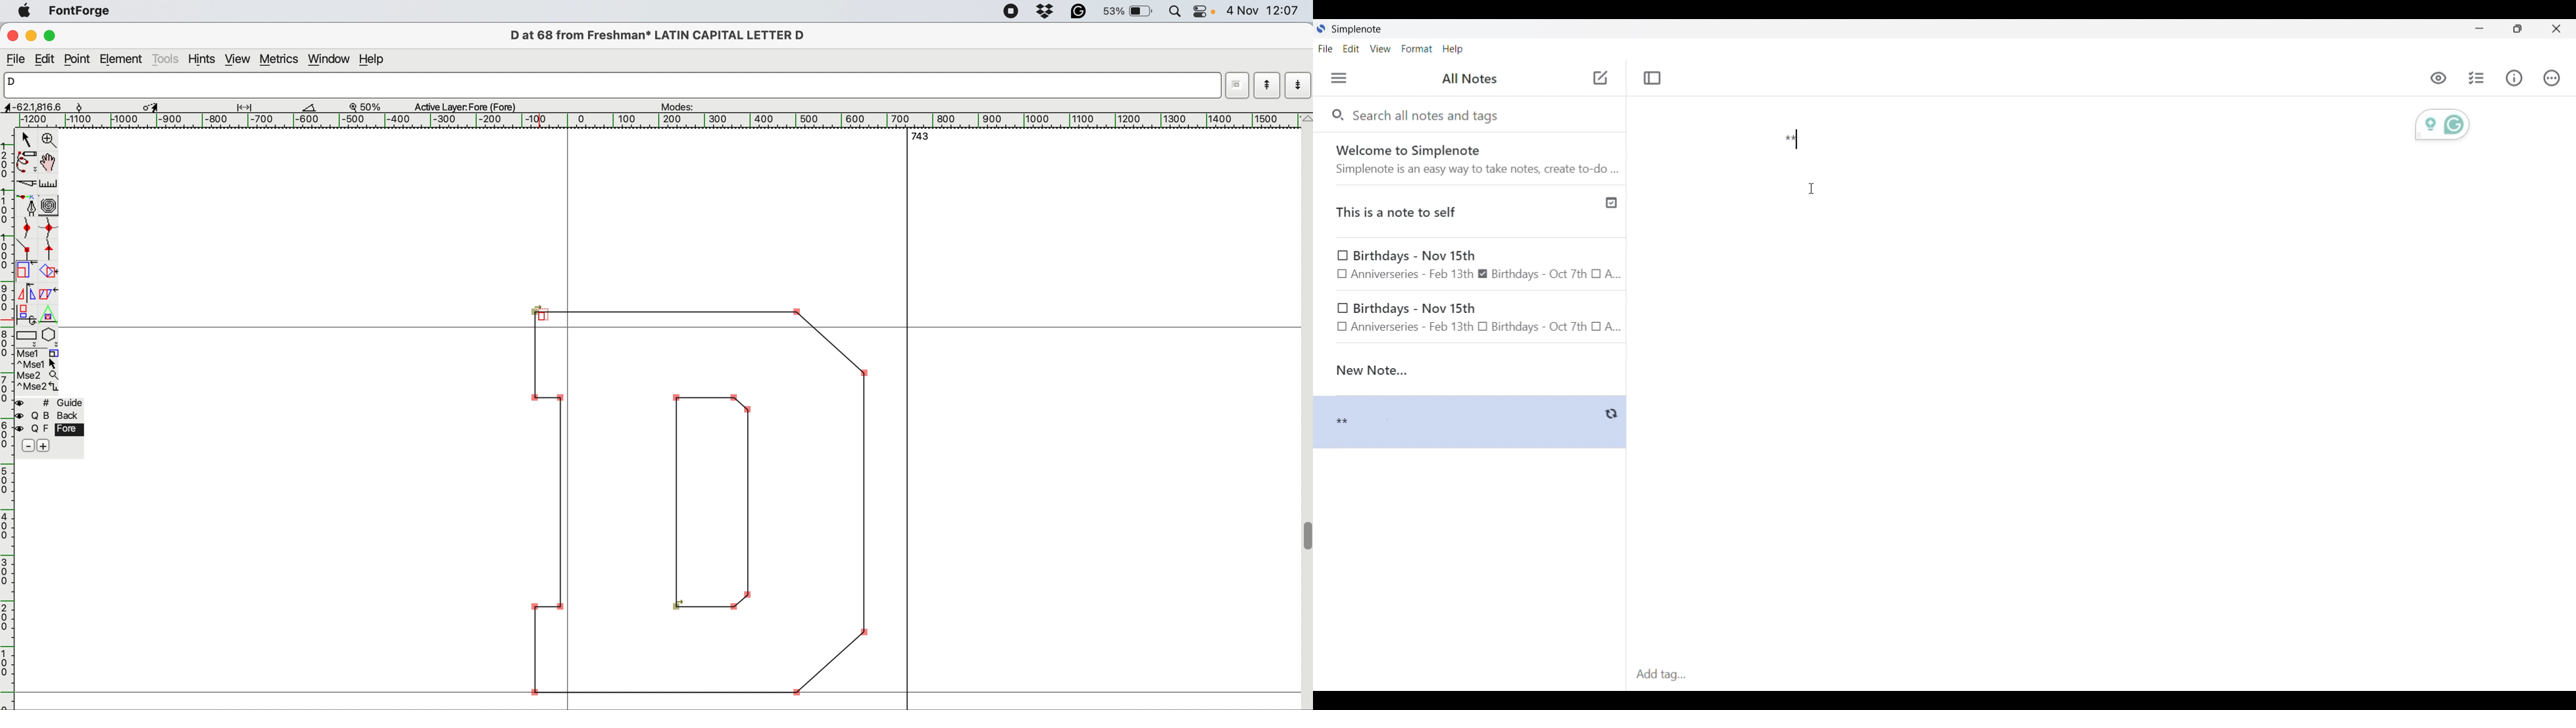 The image size is (2576, 728). Describe the element at coordinates (1652, 78) in the screenshot. I see `Toggle focus mode` at that location.